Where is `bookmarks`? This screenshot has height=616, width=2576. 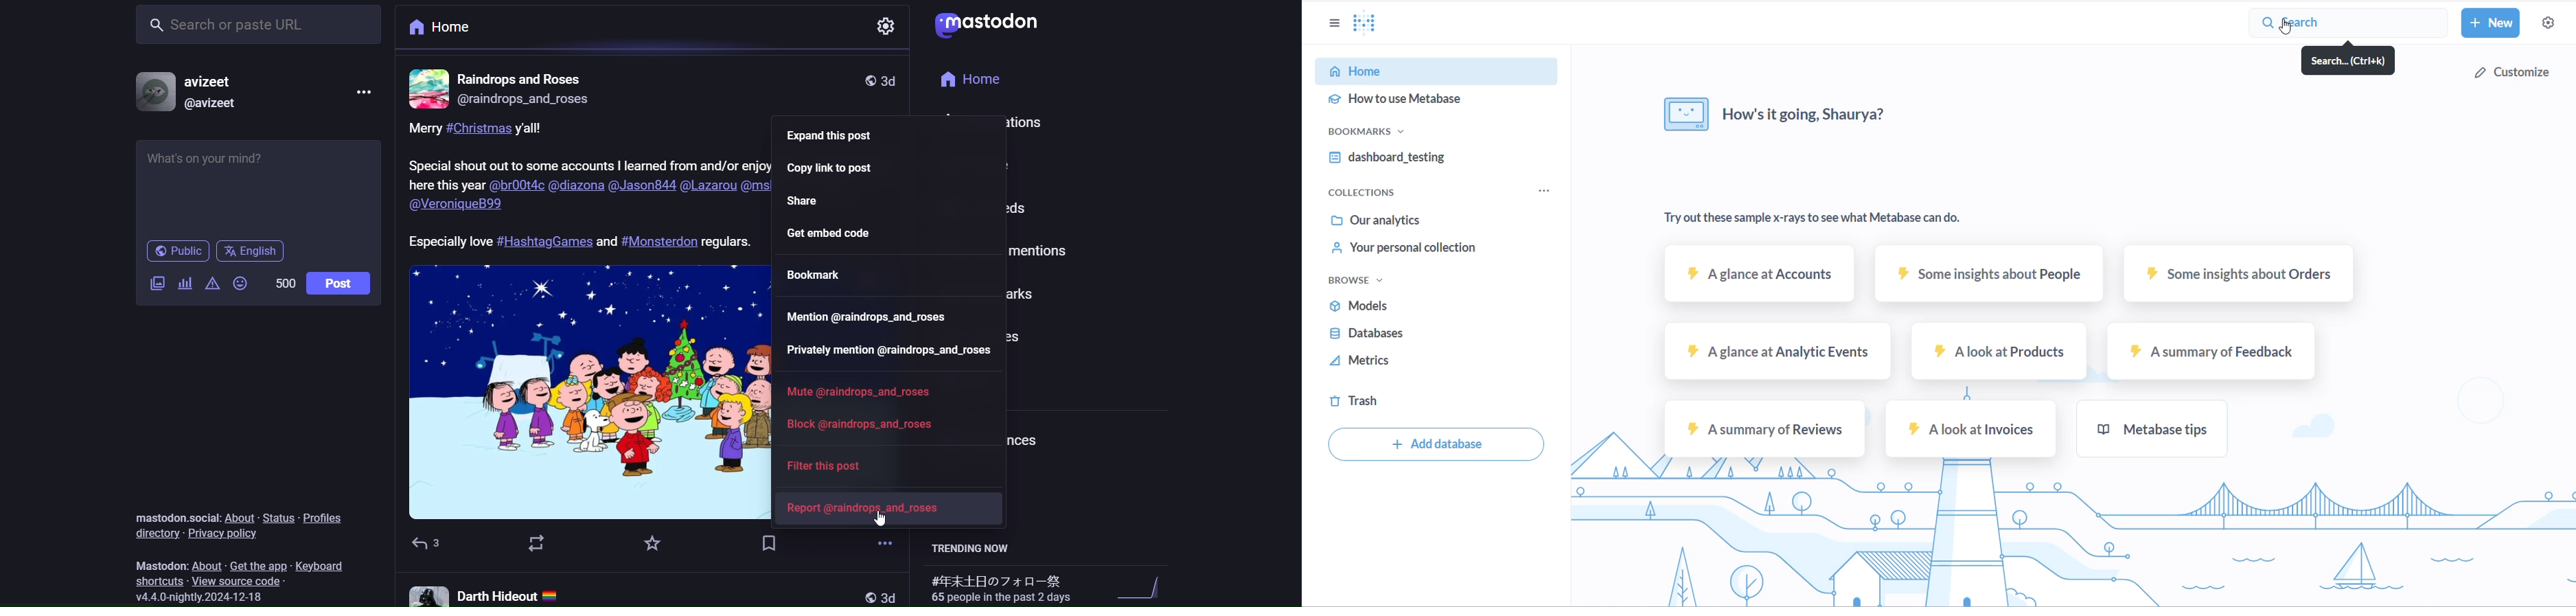
bookmarks is located at coordinates (1391, 135).